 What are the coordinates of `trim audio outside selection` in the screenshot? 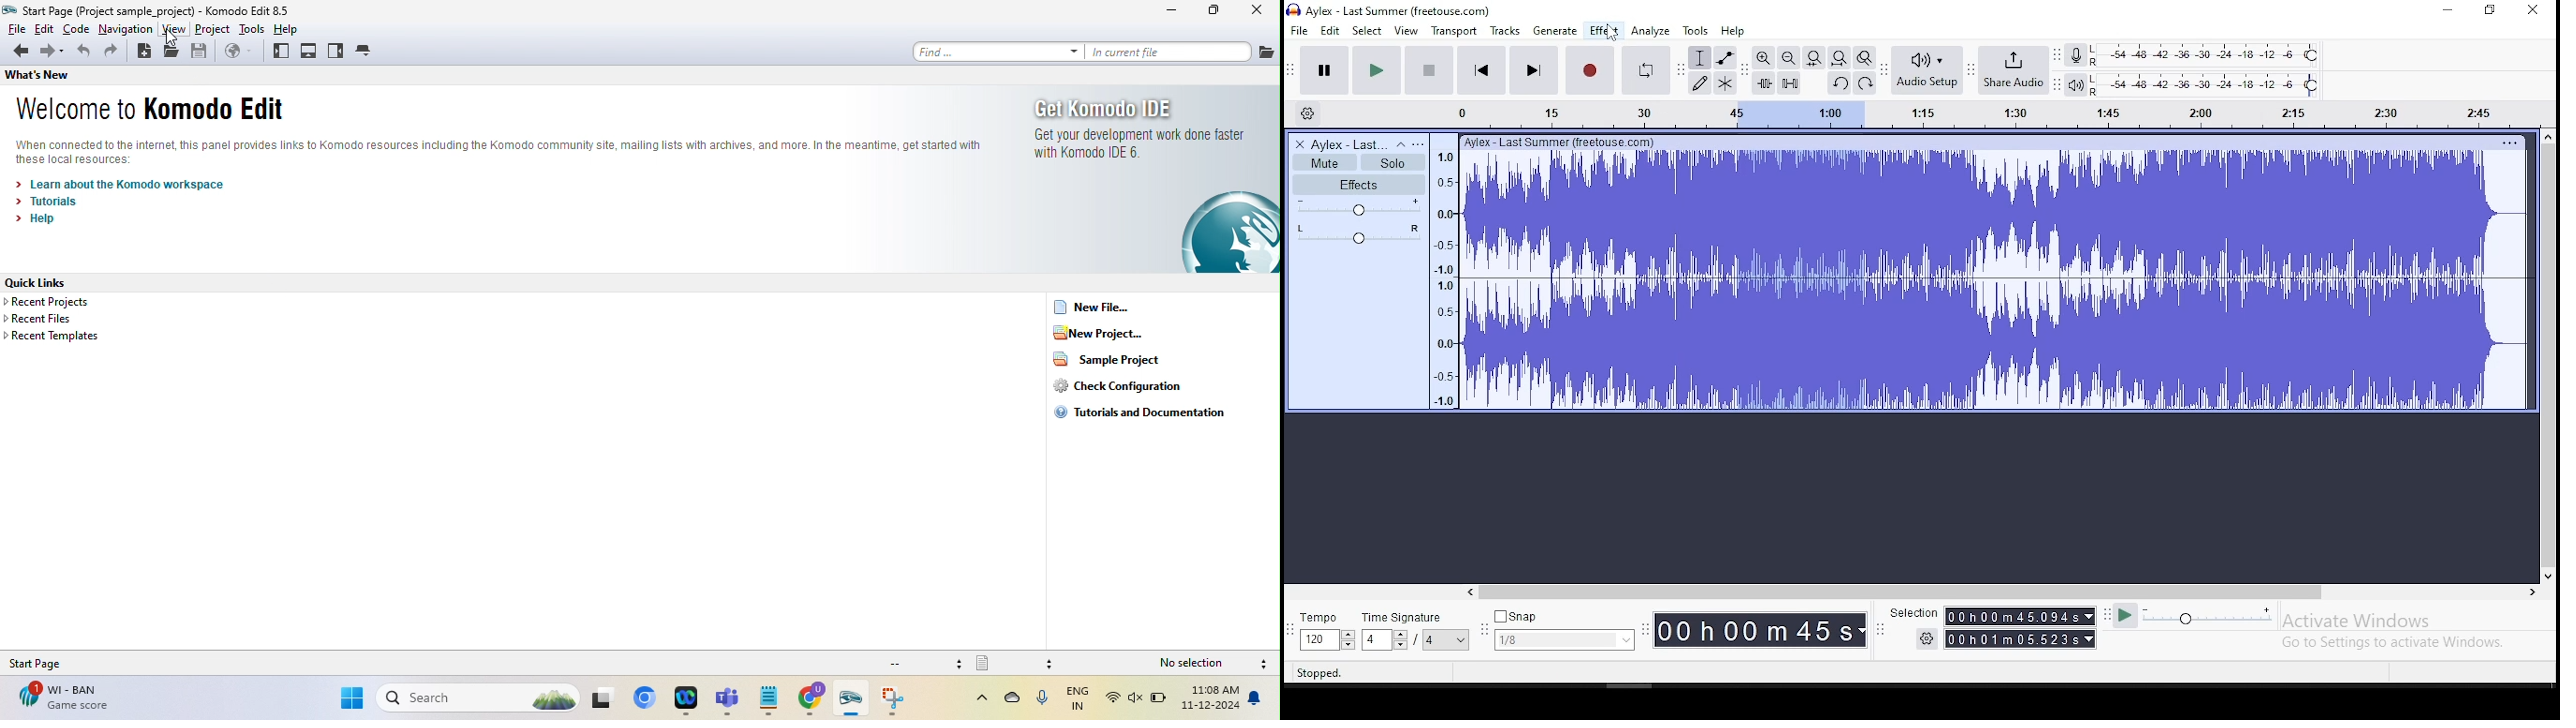 It's located at (1763, 82).